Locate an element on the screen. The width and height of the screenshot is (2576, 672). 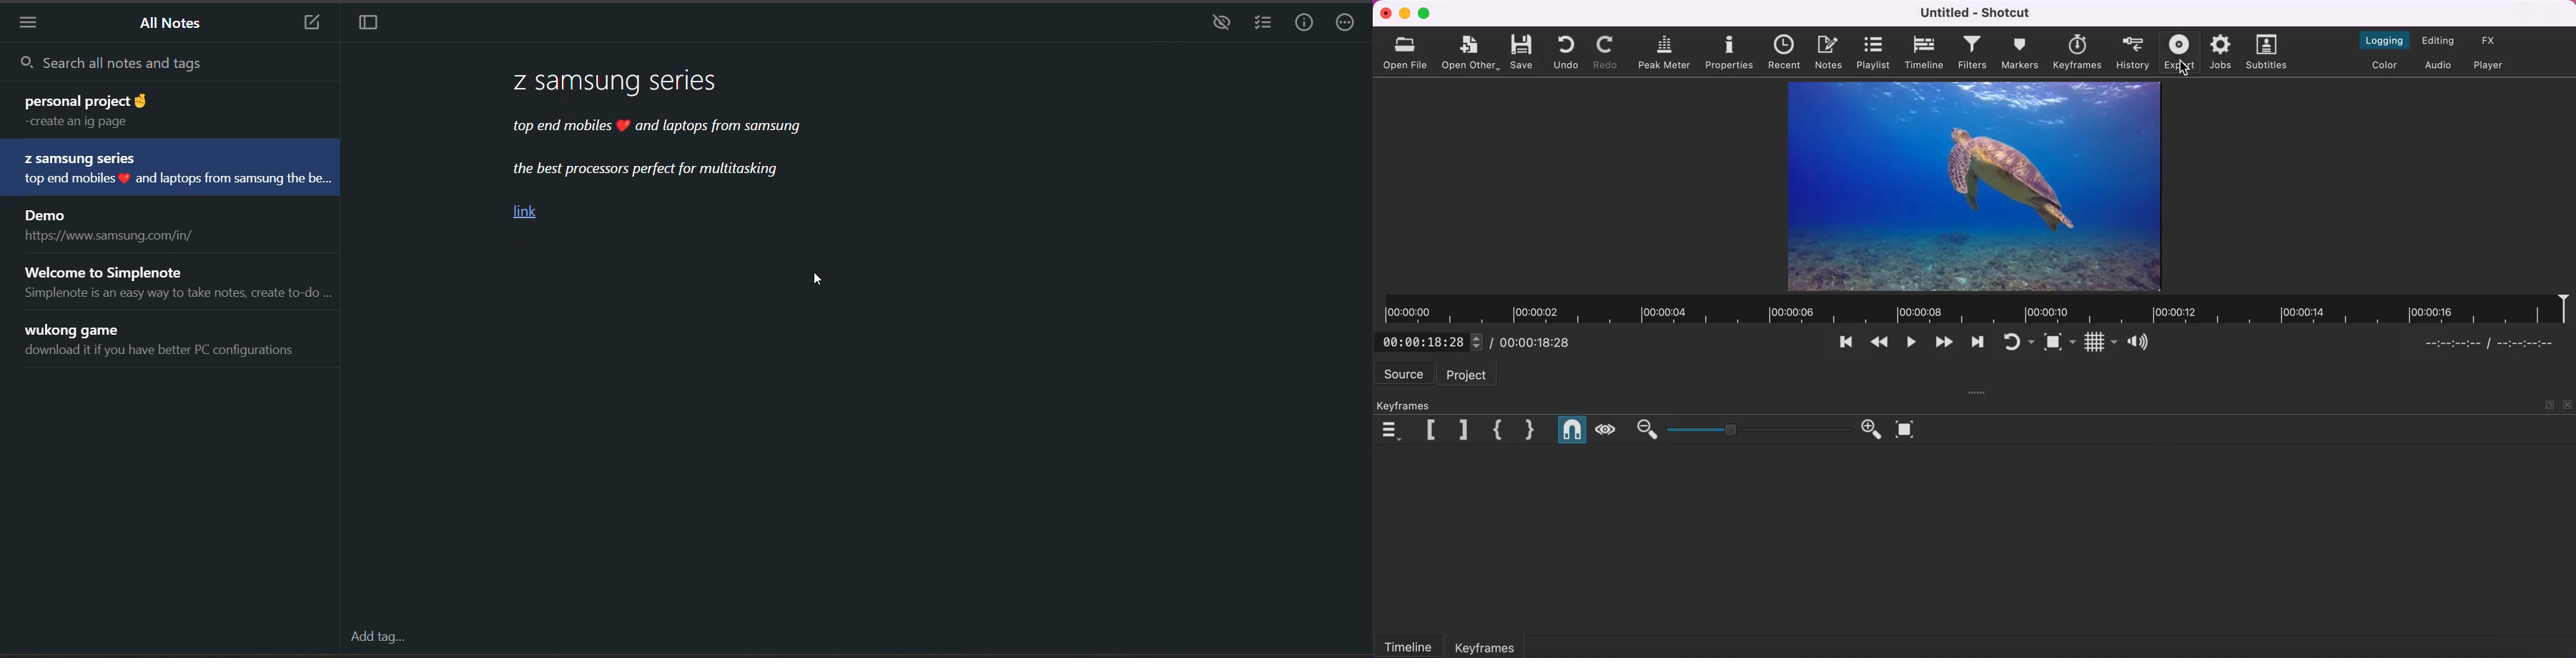
undo is located at coordinates (1568, 52).